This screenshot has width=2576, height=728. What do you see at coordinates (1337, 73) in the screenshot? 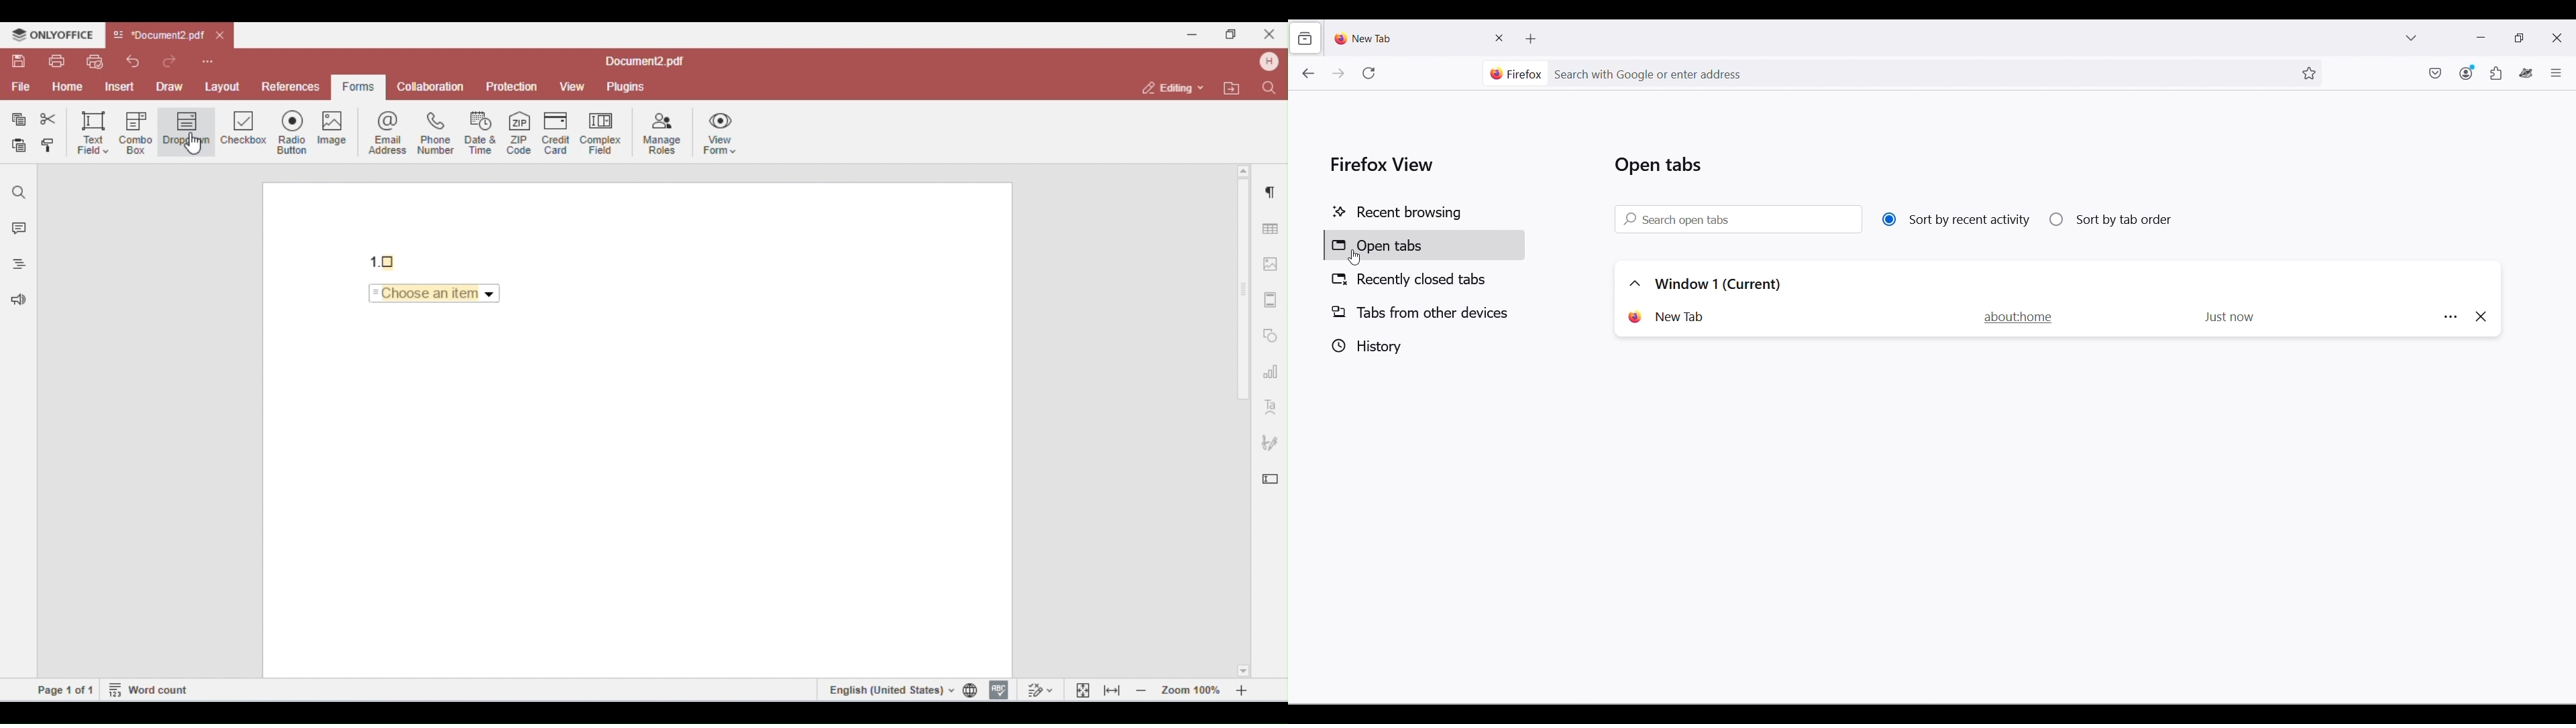
I see `Go forward one page` at bounding box center [1337, 73].